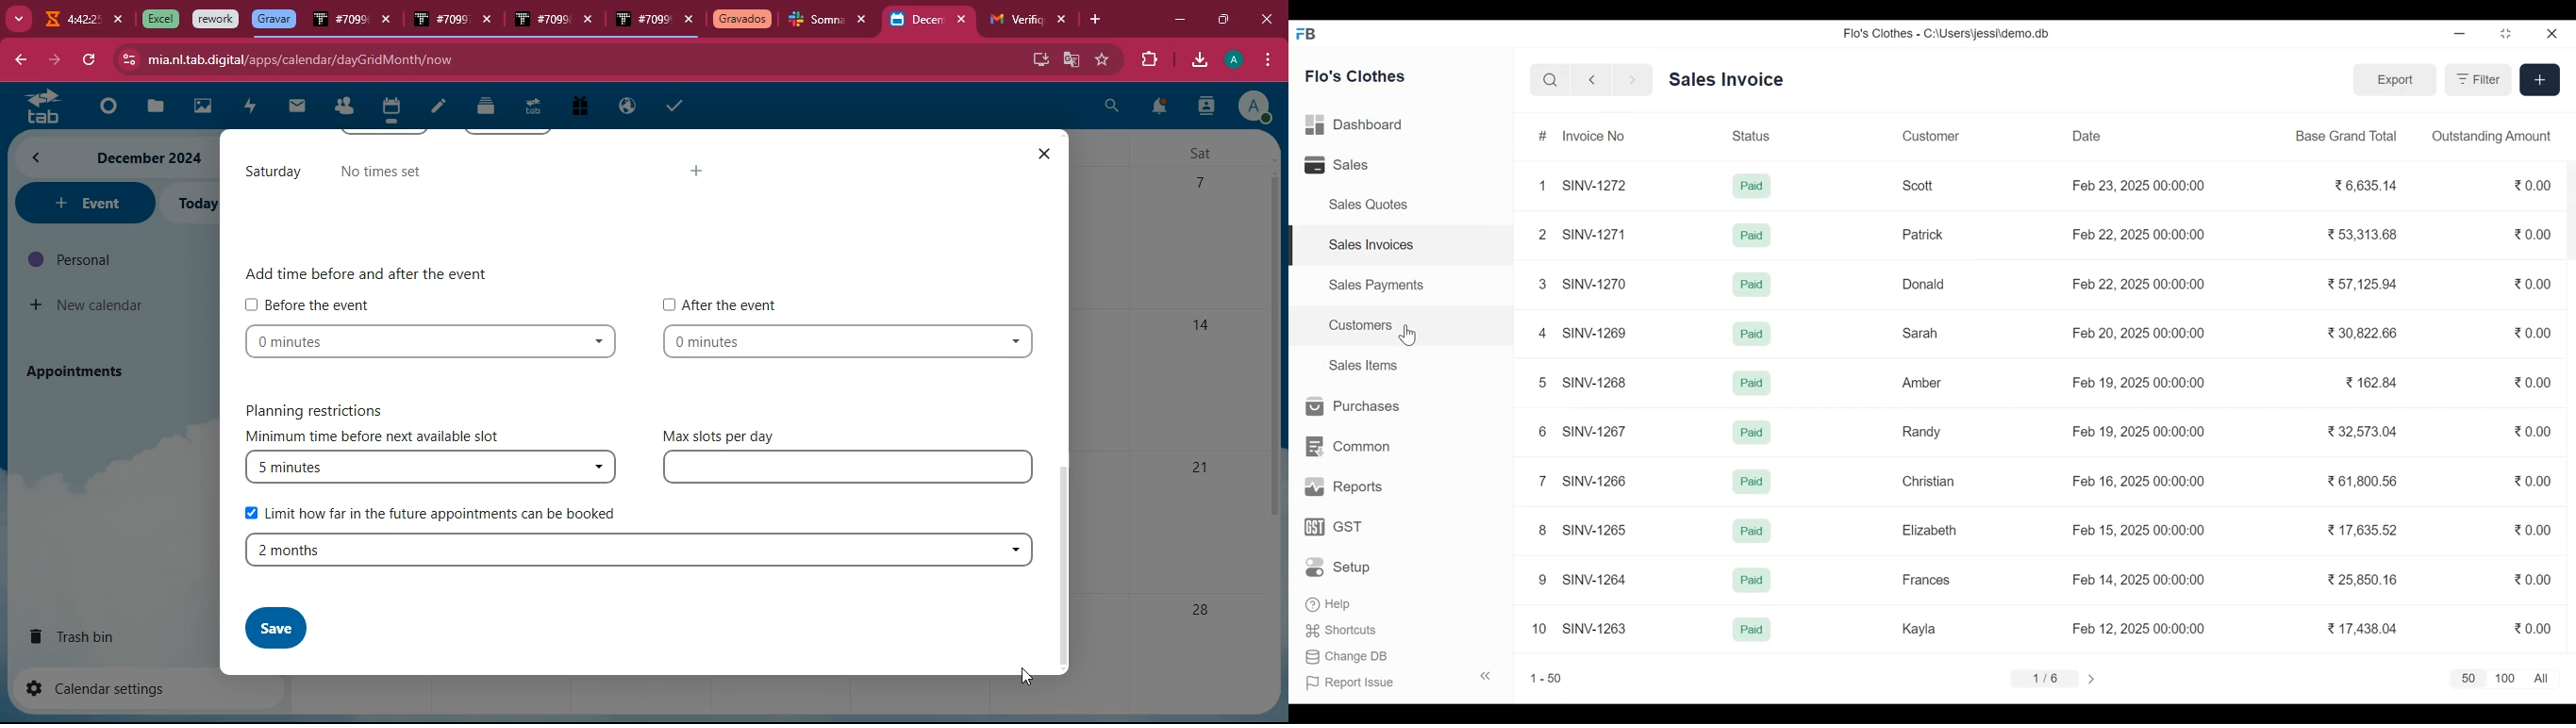  Describe the element at coordinates (817, 22) in the screenshot. I see `tab` at that location.